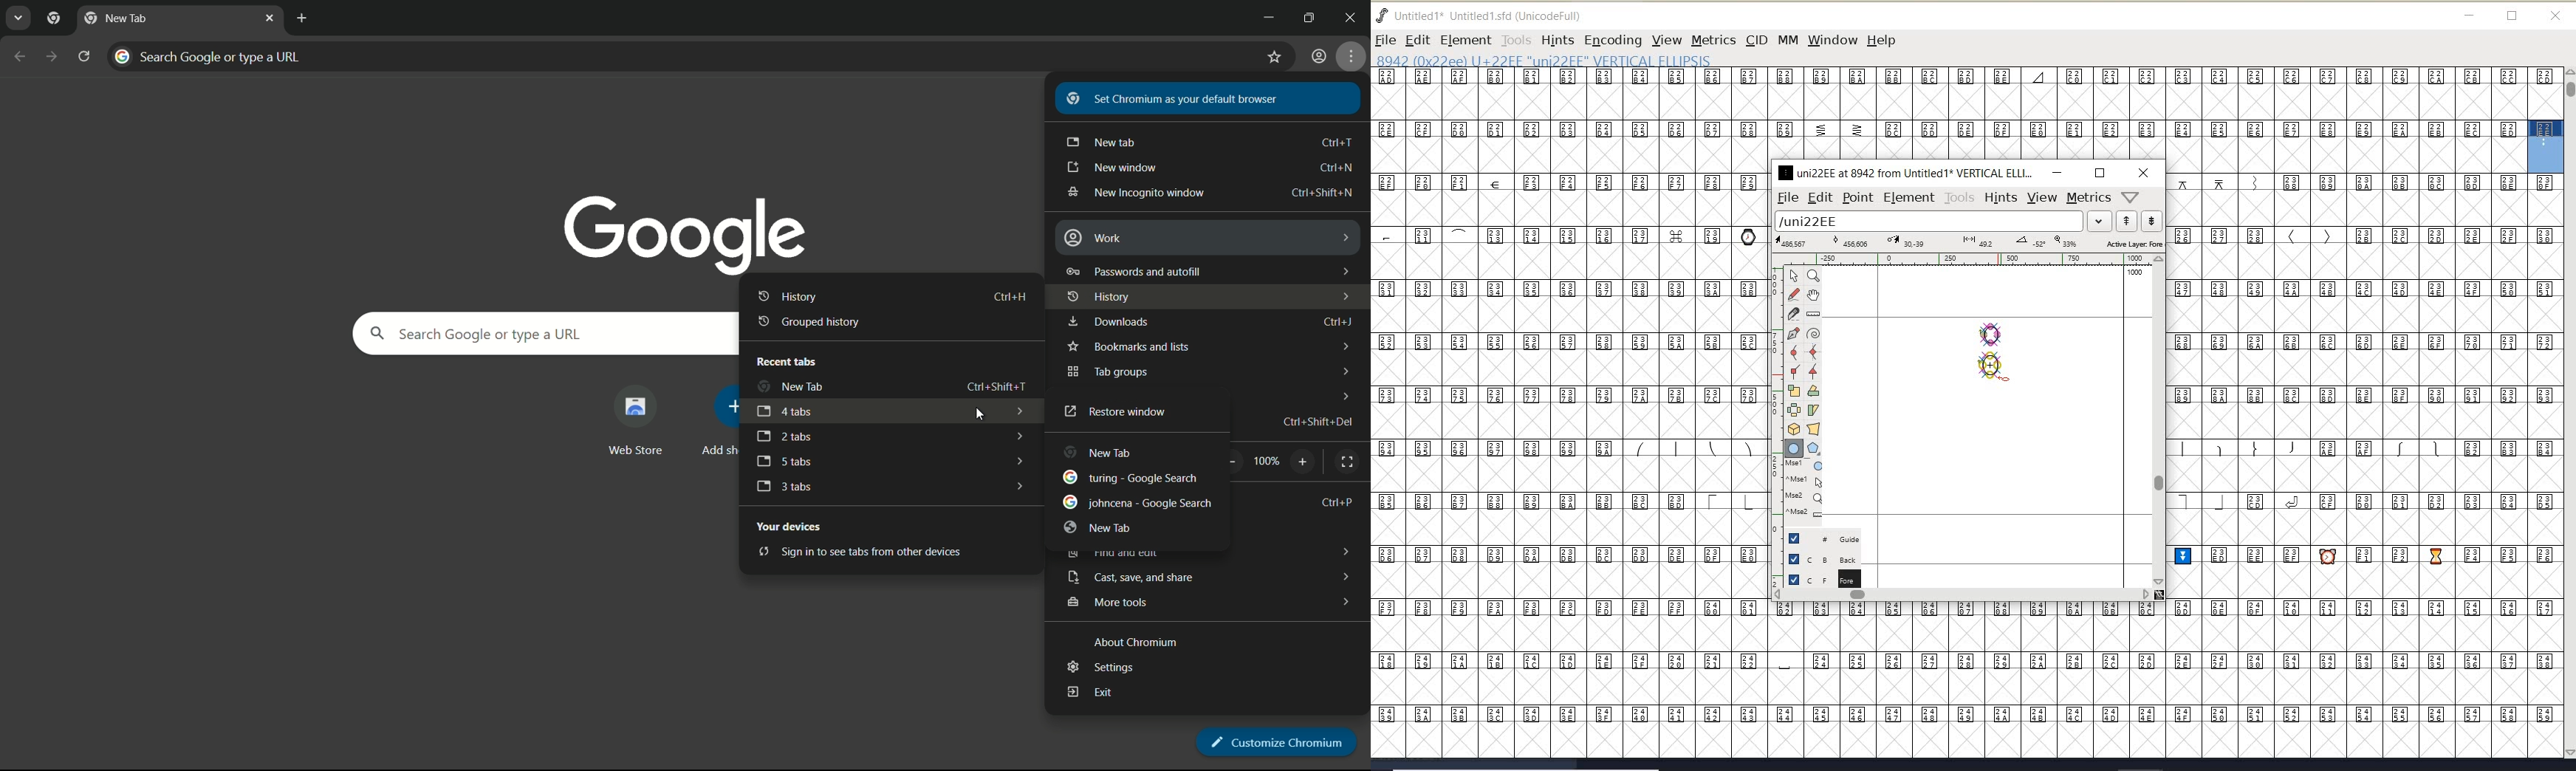  I want to click on EDIT, so click(1417, 40).